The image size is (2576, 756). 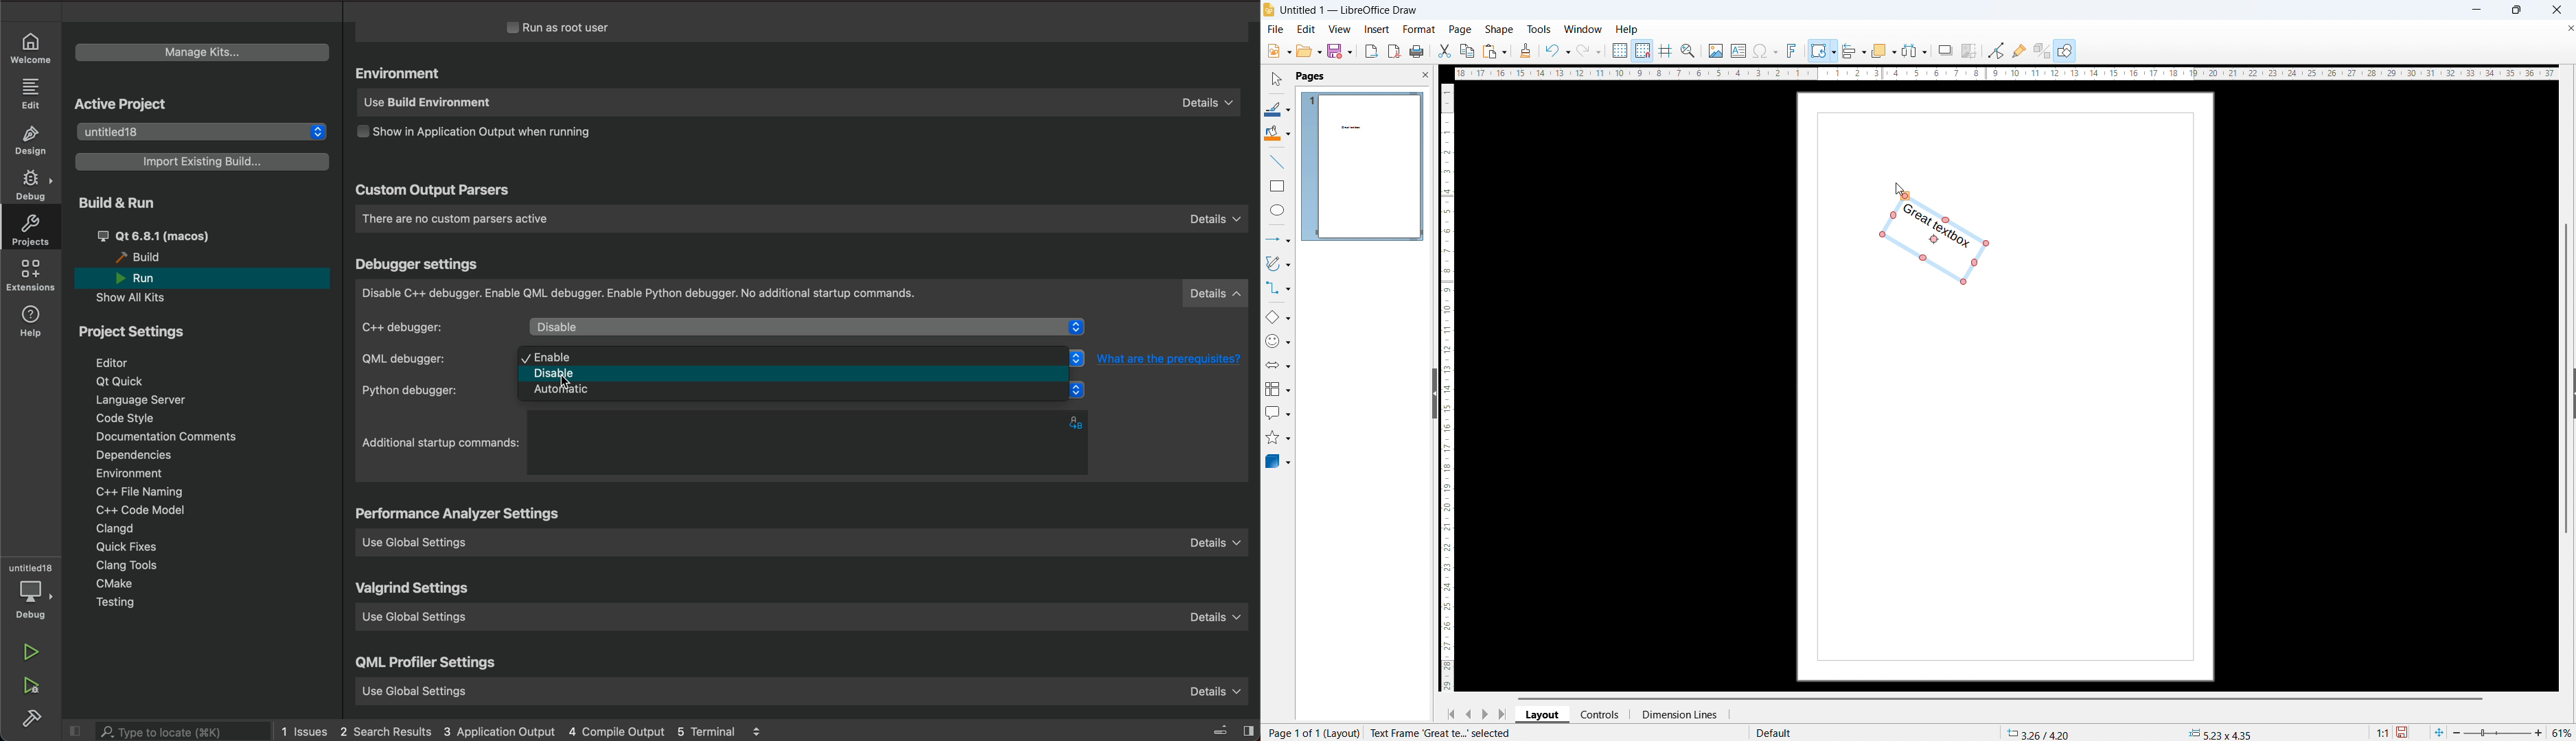 I want to click on crop image, so click(x=1969, y=50).